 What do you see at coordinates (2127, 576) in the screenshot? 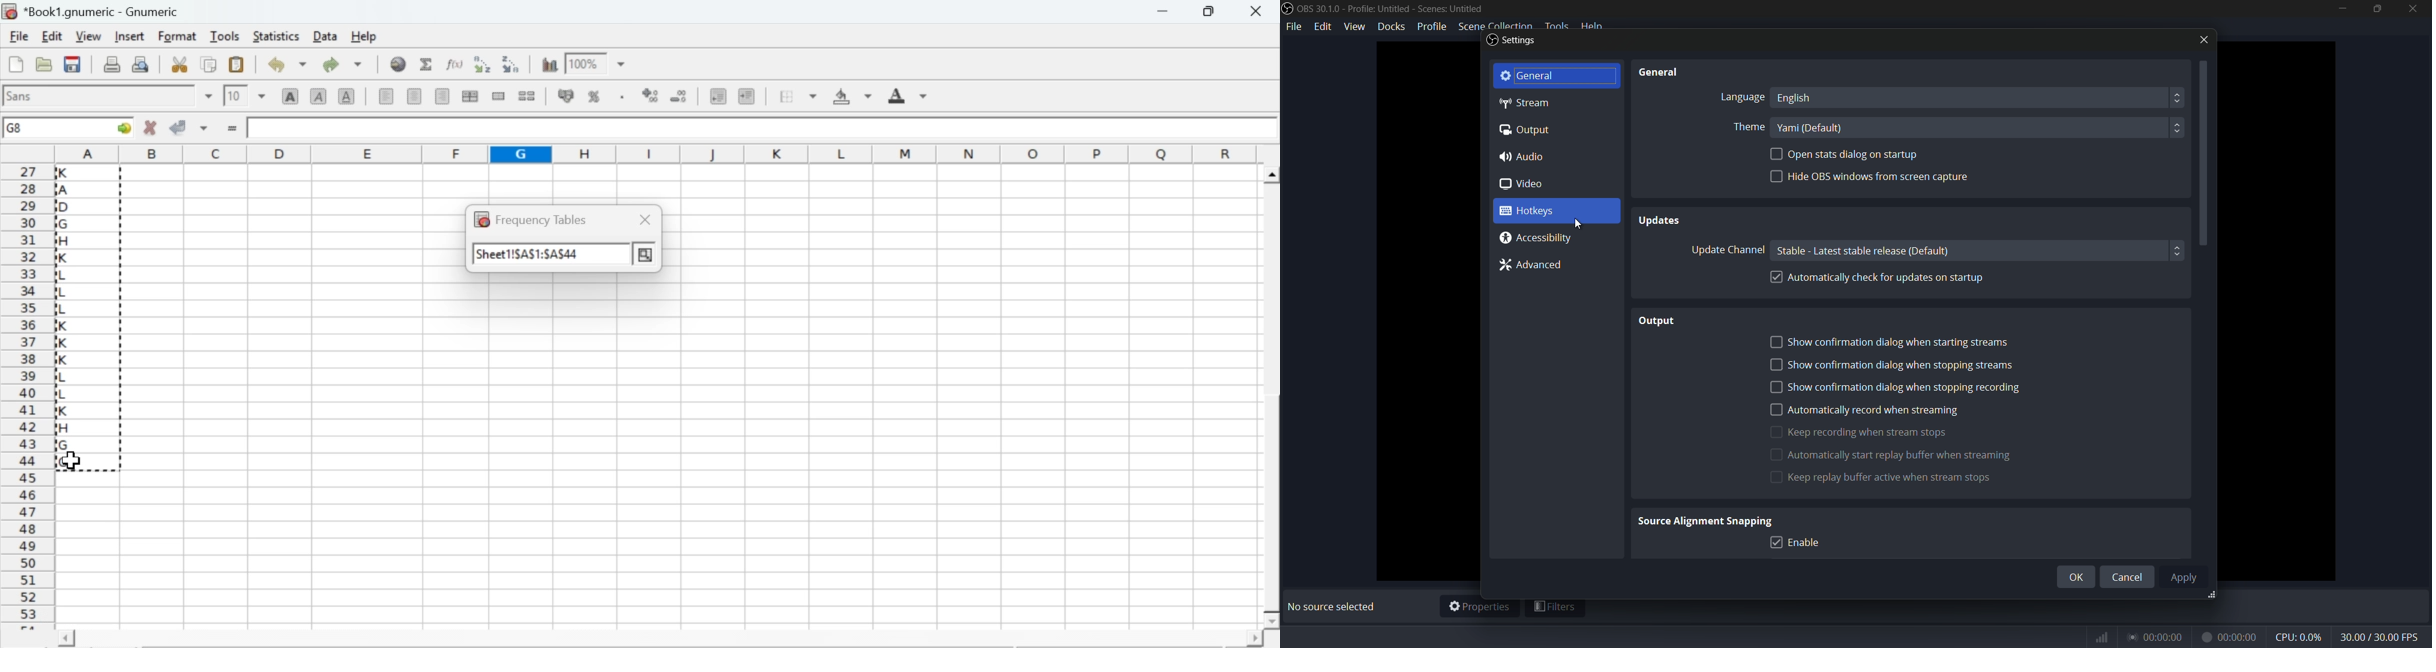
I see `cancel button` at bounding box center [2127, 576].